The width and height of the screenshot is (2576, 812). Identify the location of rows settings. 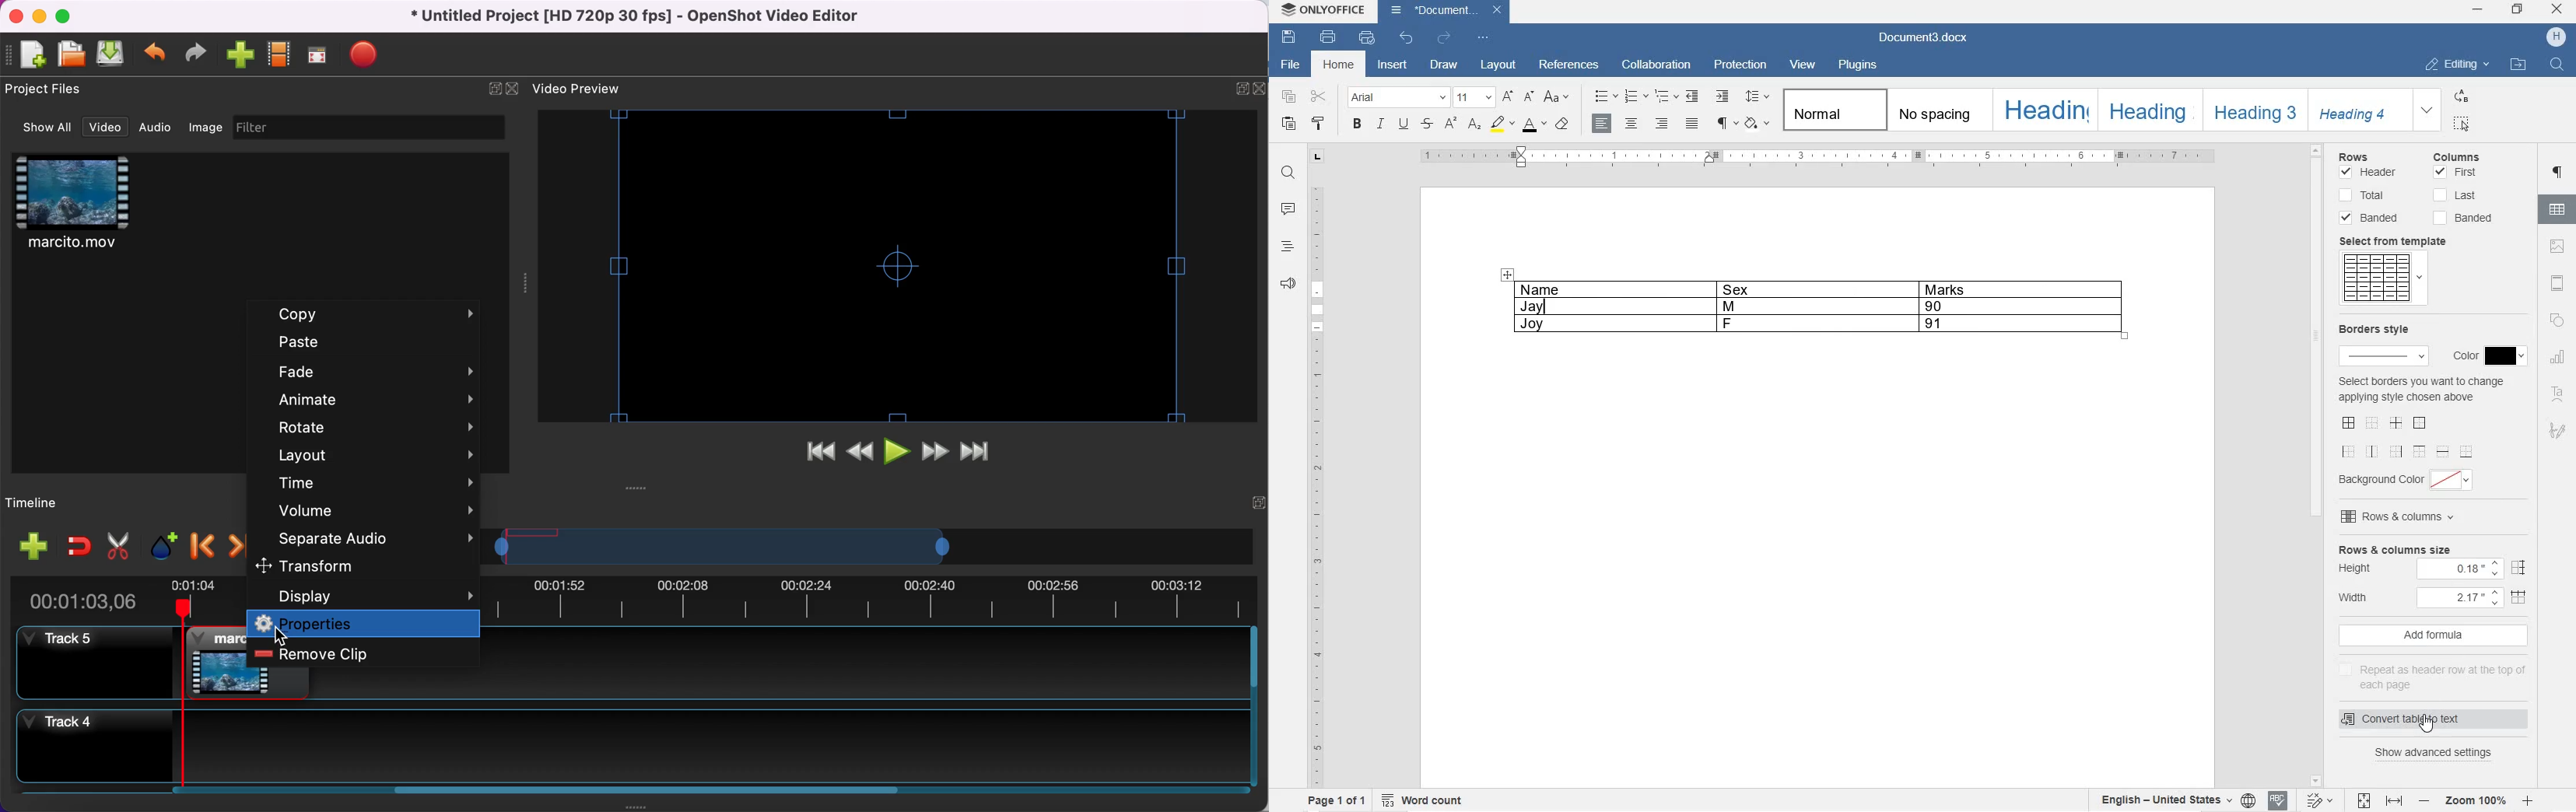
(2374, 154).